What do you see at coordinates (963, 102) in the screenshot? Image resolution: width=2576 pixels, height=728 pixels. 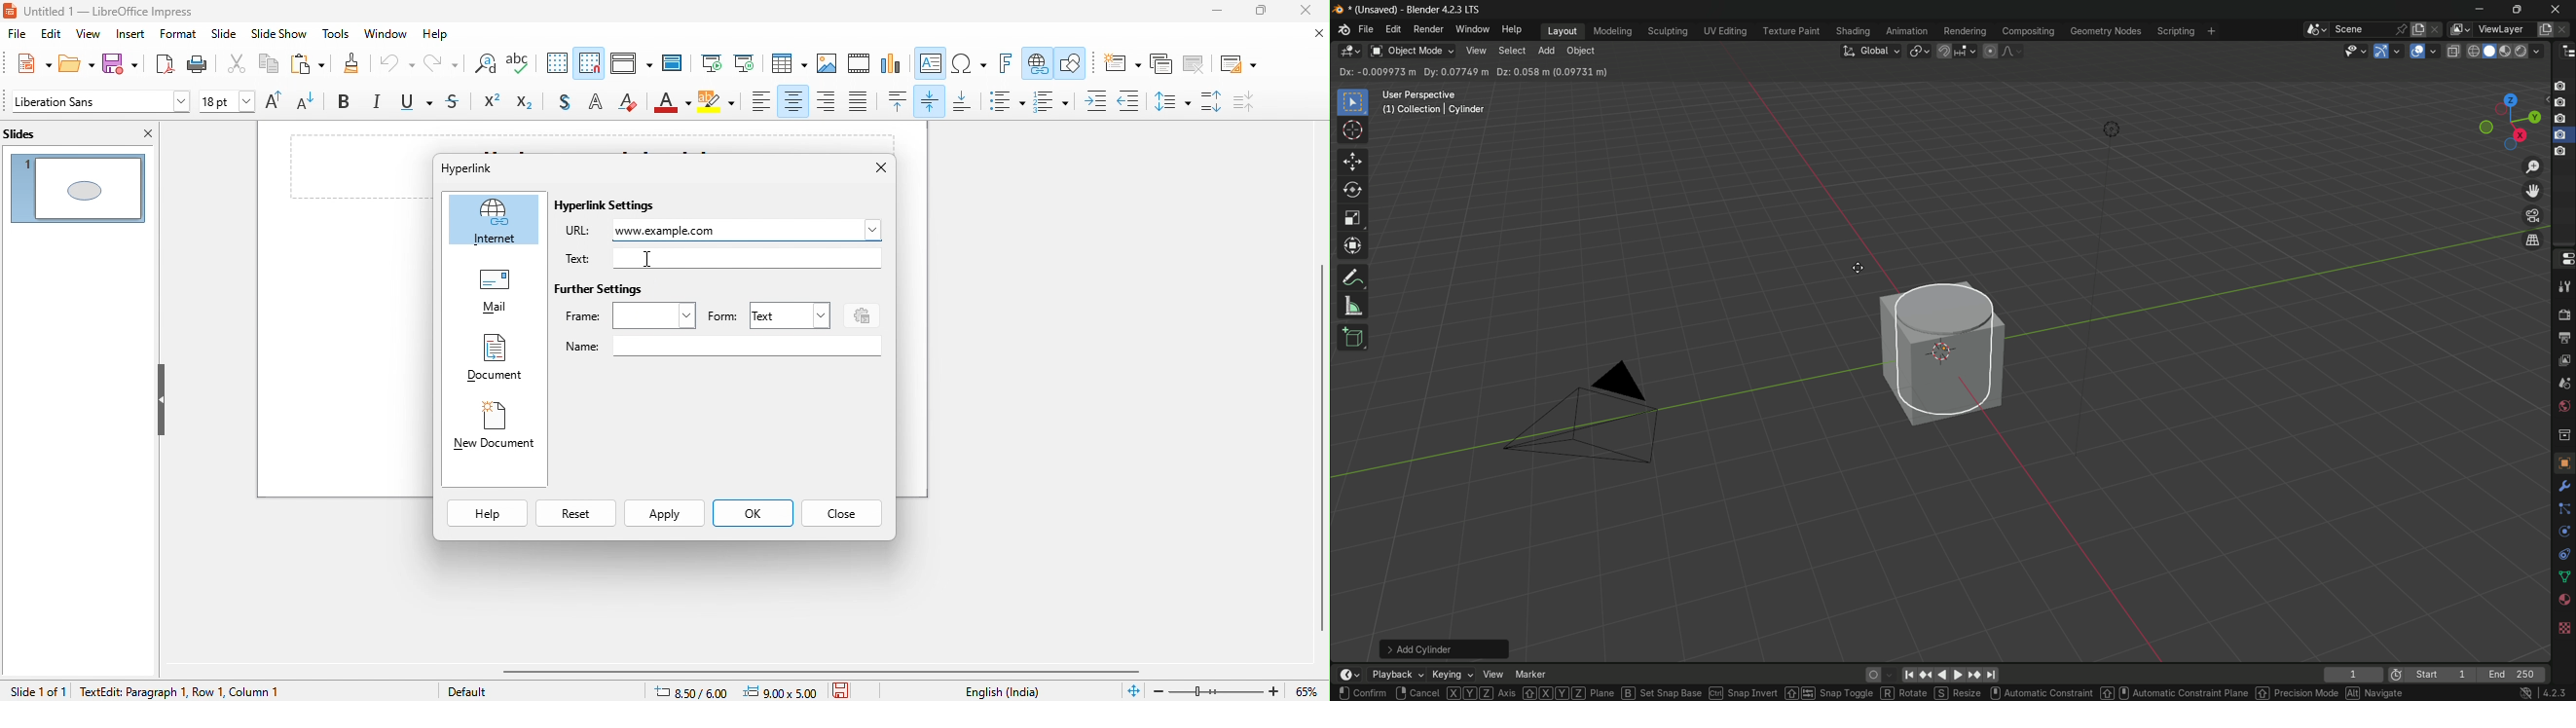 I see `align bottom` at bounding box center [963, 102].